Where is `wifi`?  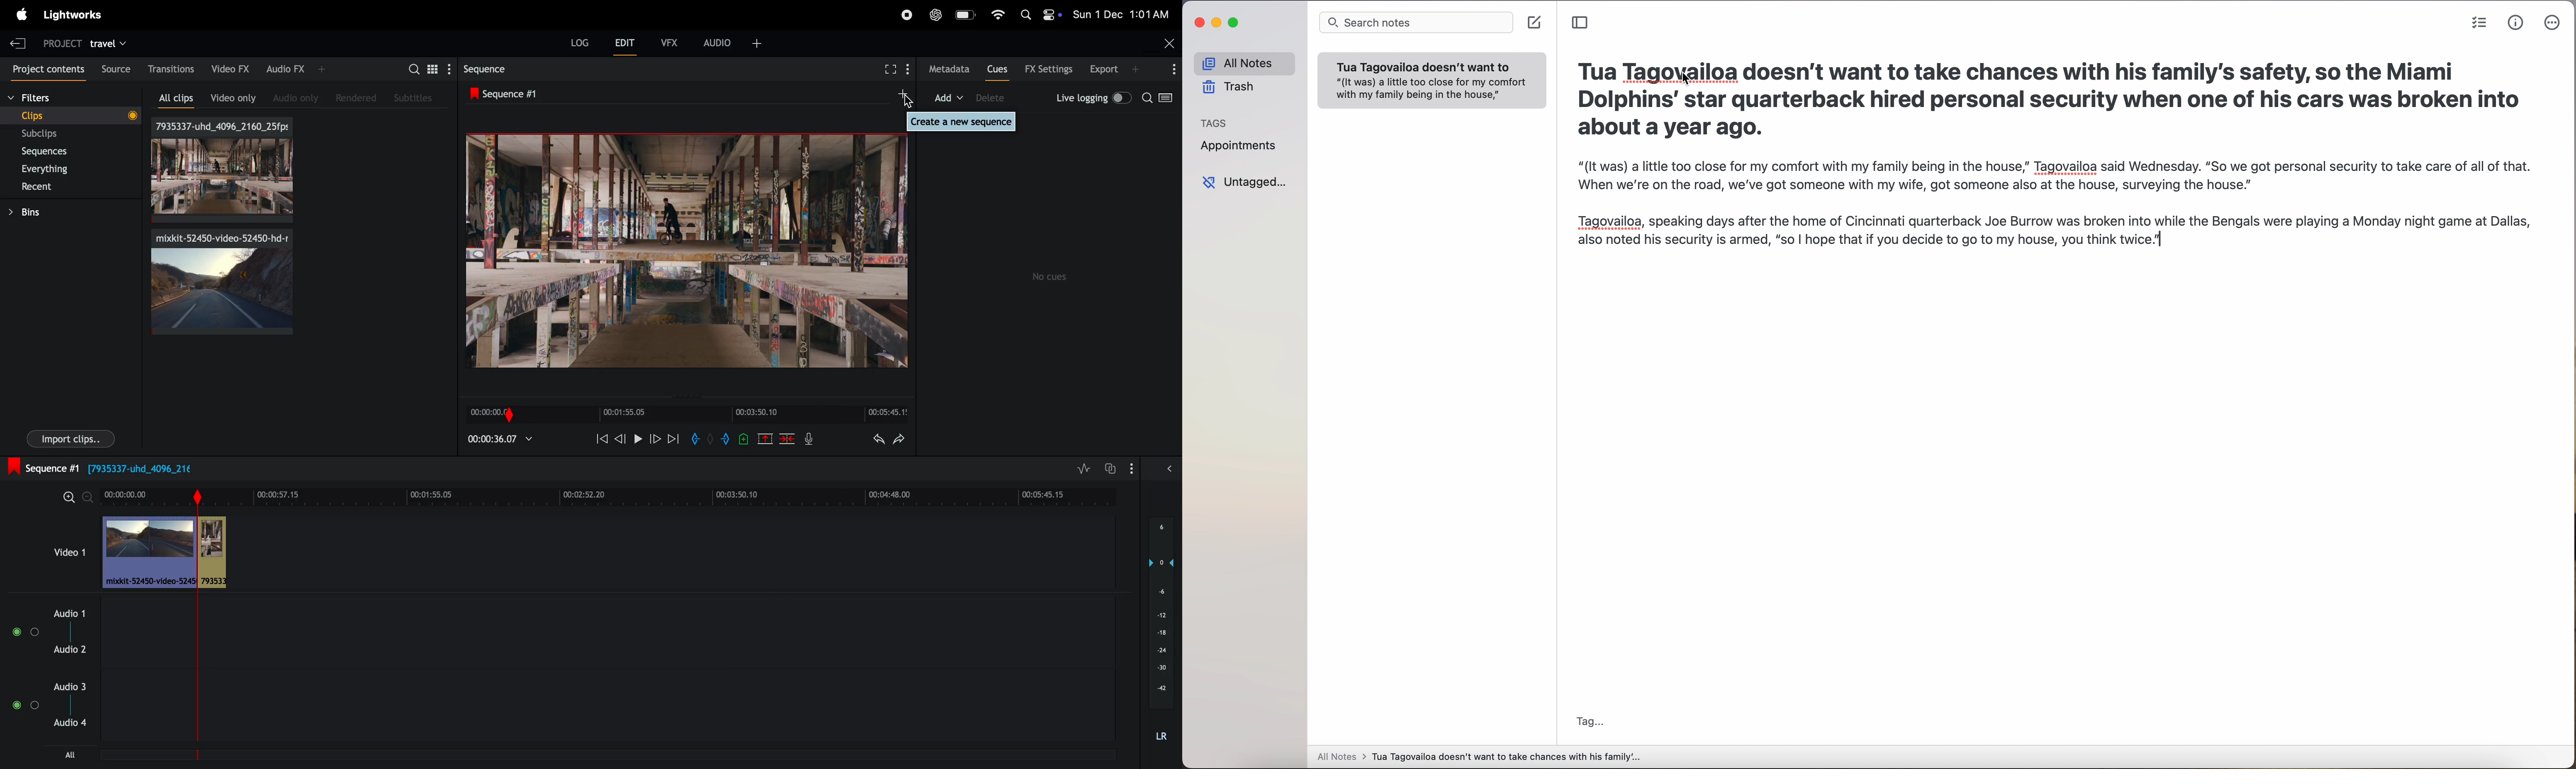 wifi is located at coordinates (996, 14).